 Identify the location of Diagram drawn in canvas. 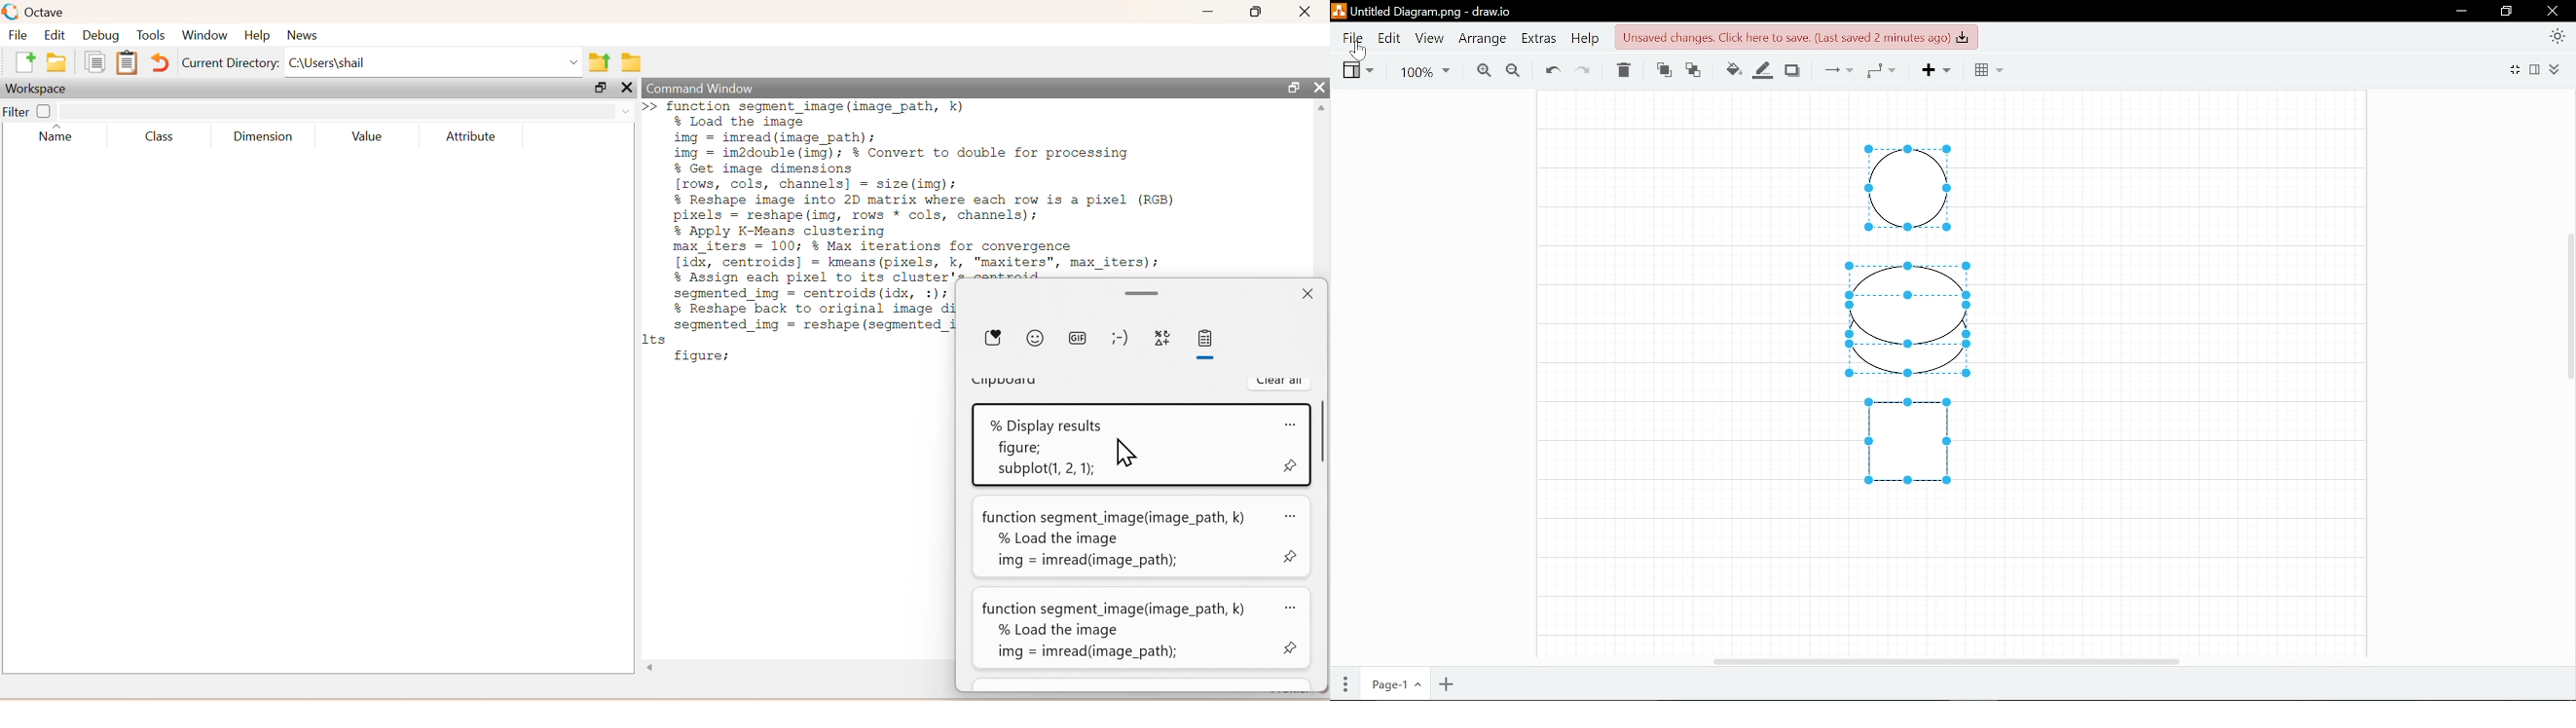
(1916, 323).